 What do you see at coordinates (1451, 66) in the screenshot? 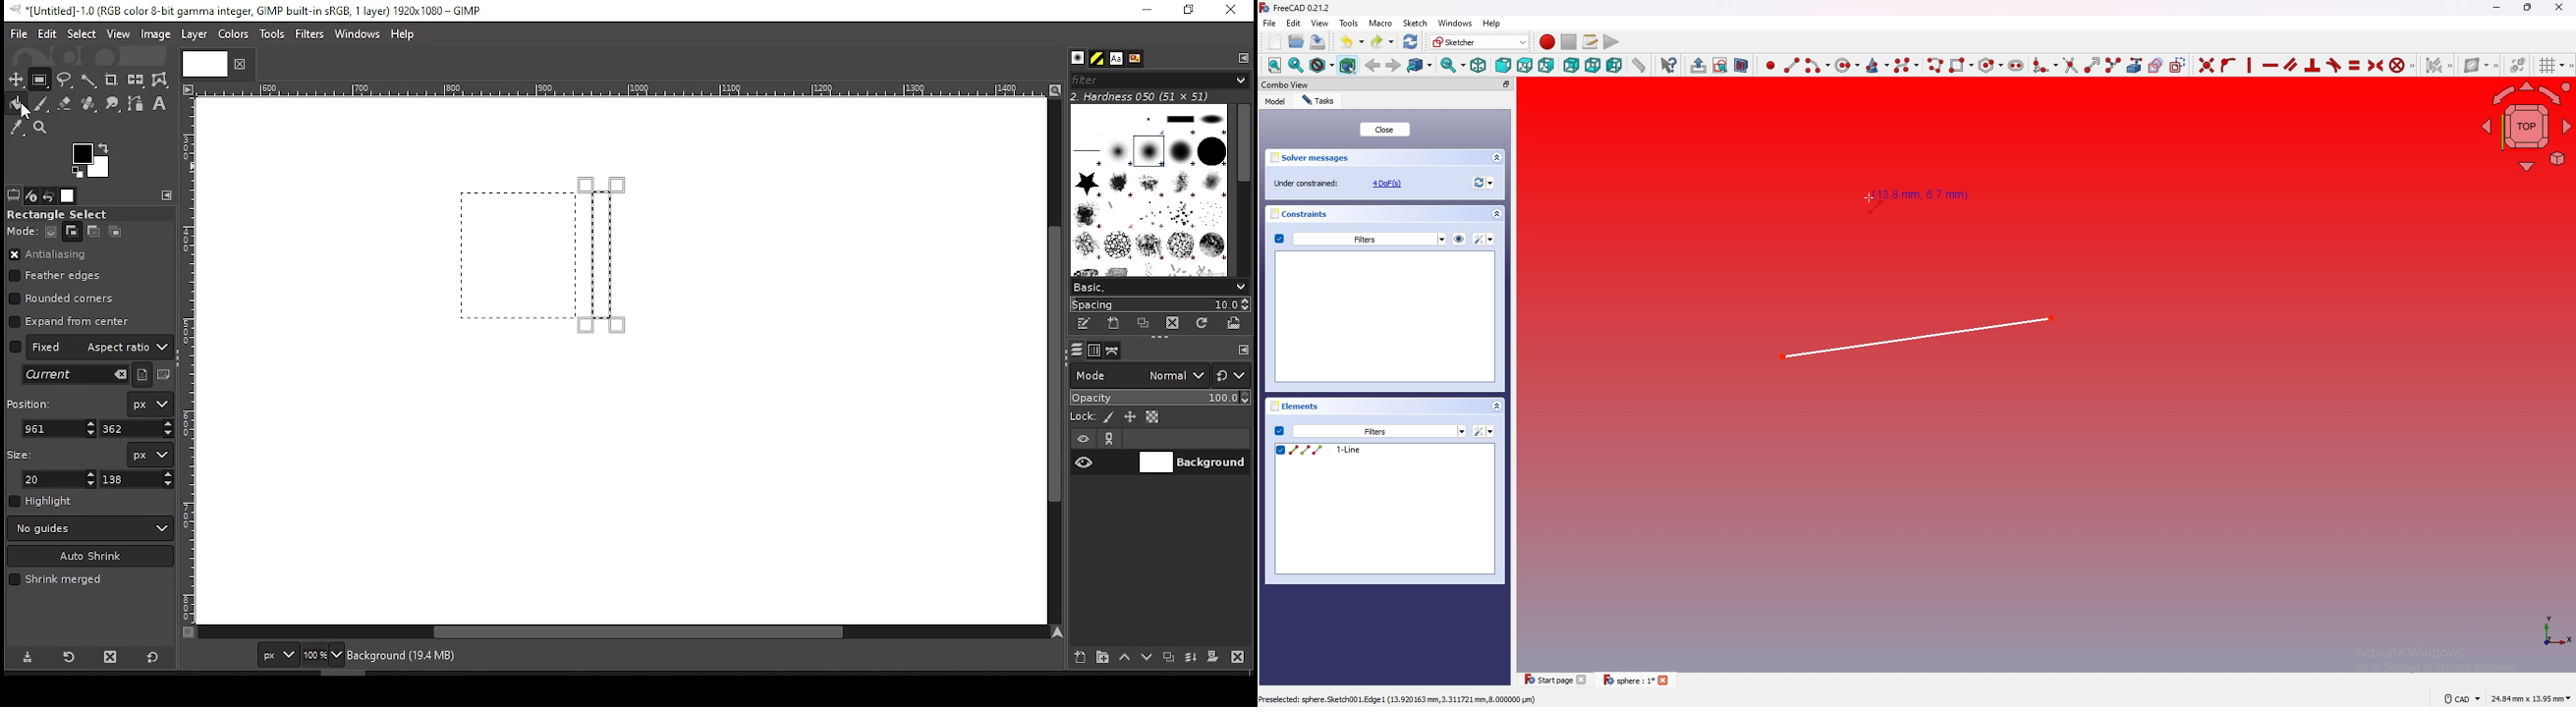
I see `Sync view` at bounding box center [1451, 66].